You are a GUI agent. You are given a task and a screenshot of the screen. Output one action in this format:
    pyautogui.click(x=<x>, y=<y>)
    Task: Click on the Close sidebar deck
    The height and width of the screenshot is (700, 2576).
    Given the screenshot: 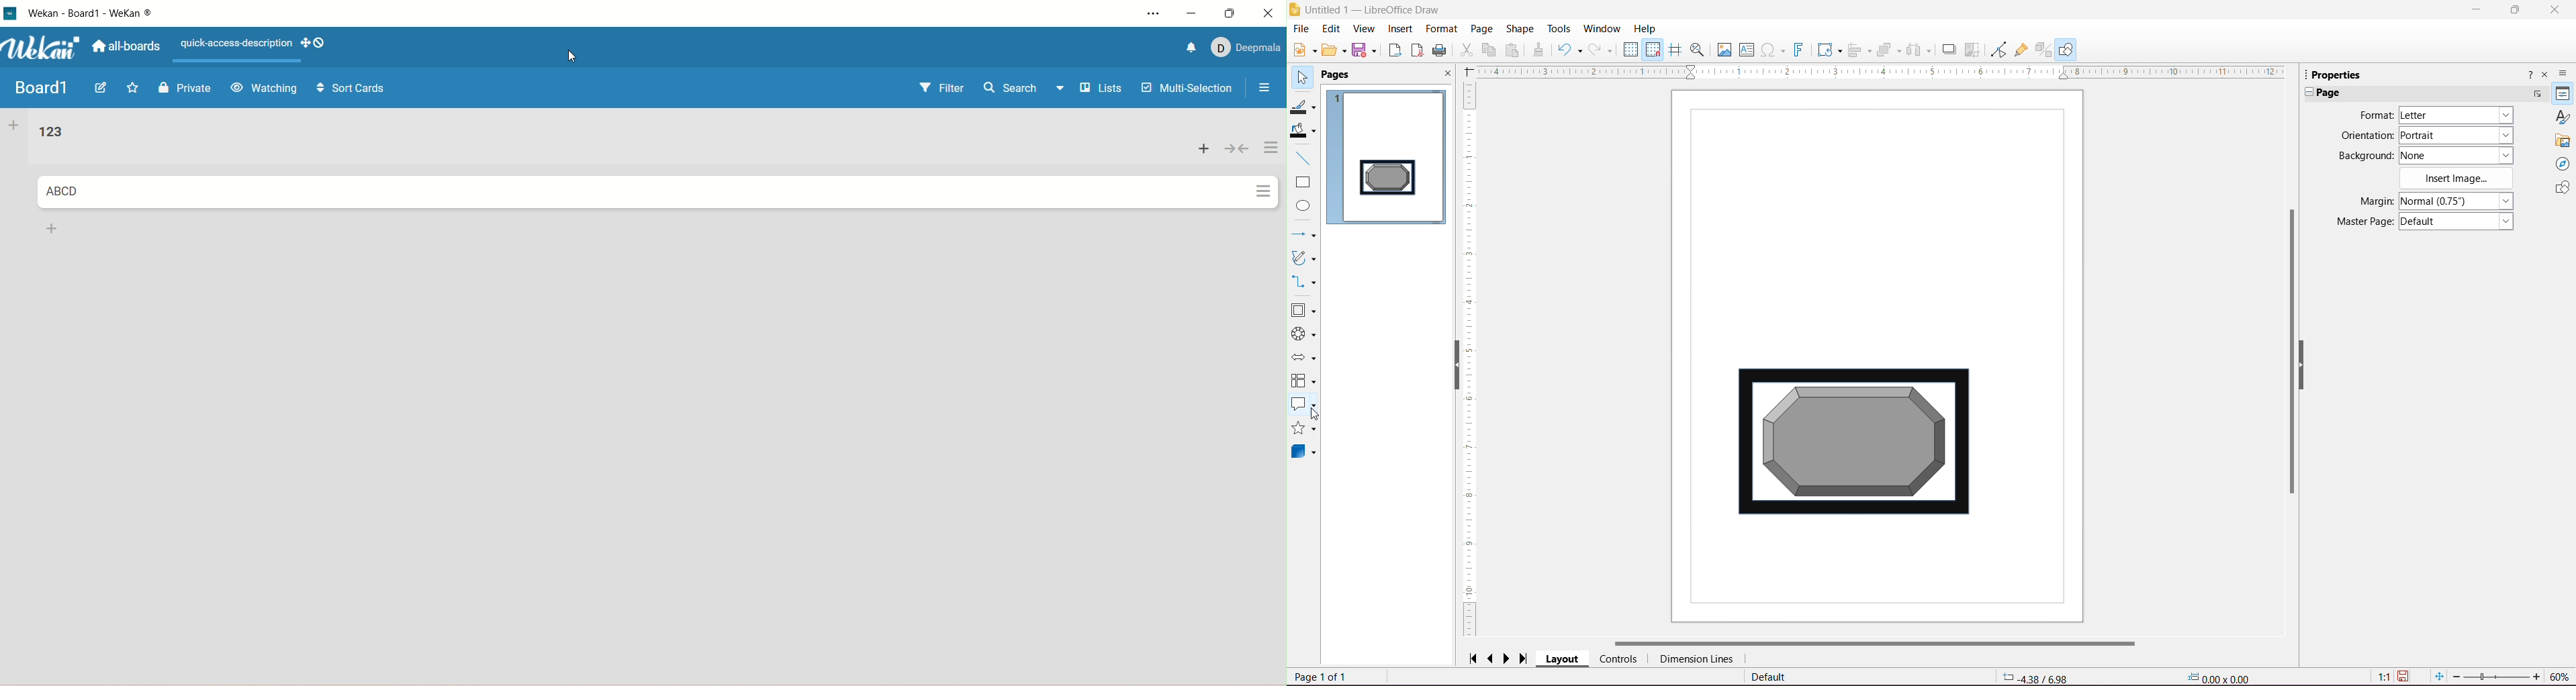 What is the action you would take?
    pyautogui.click(x=2546, y=75)
    